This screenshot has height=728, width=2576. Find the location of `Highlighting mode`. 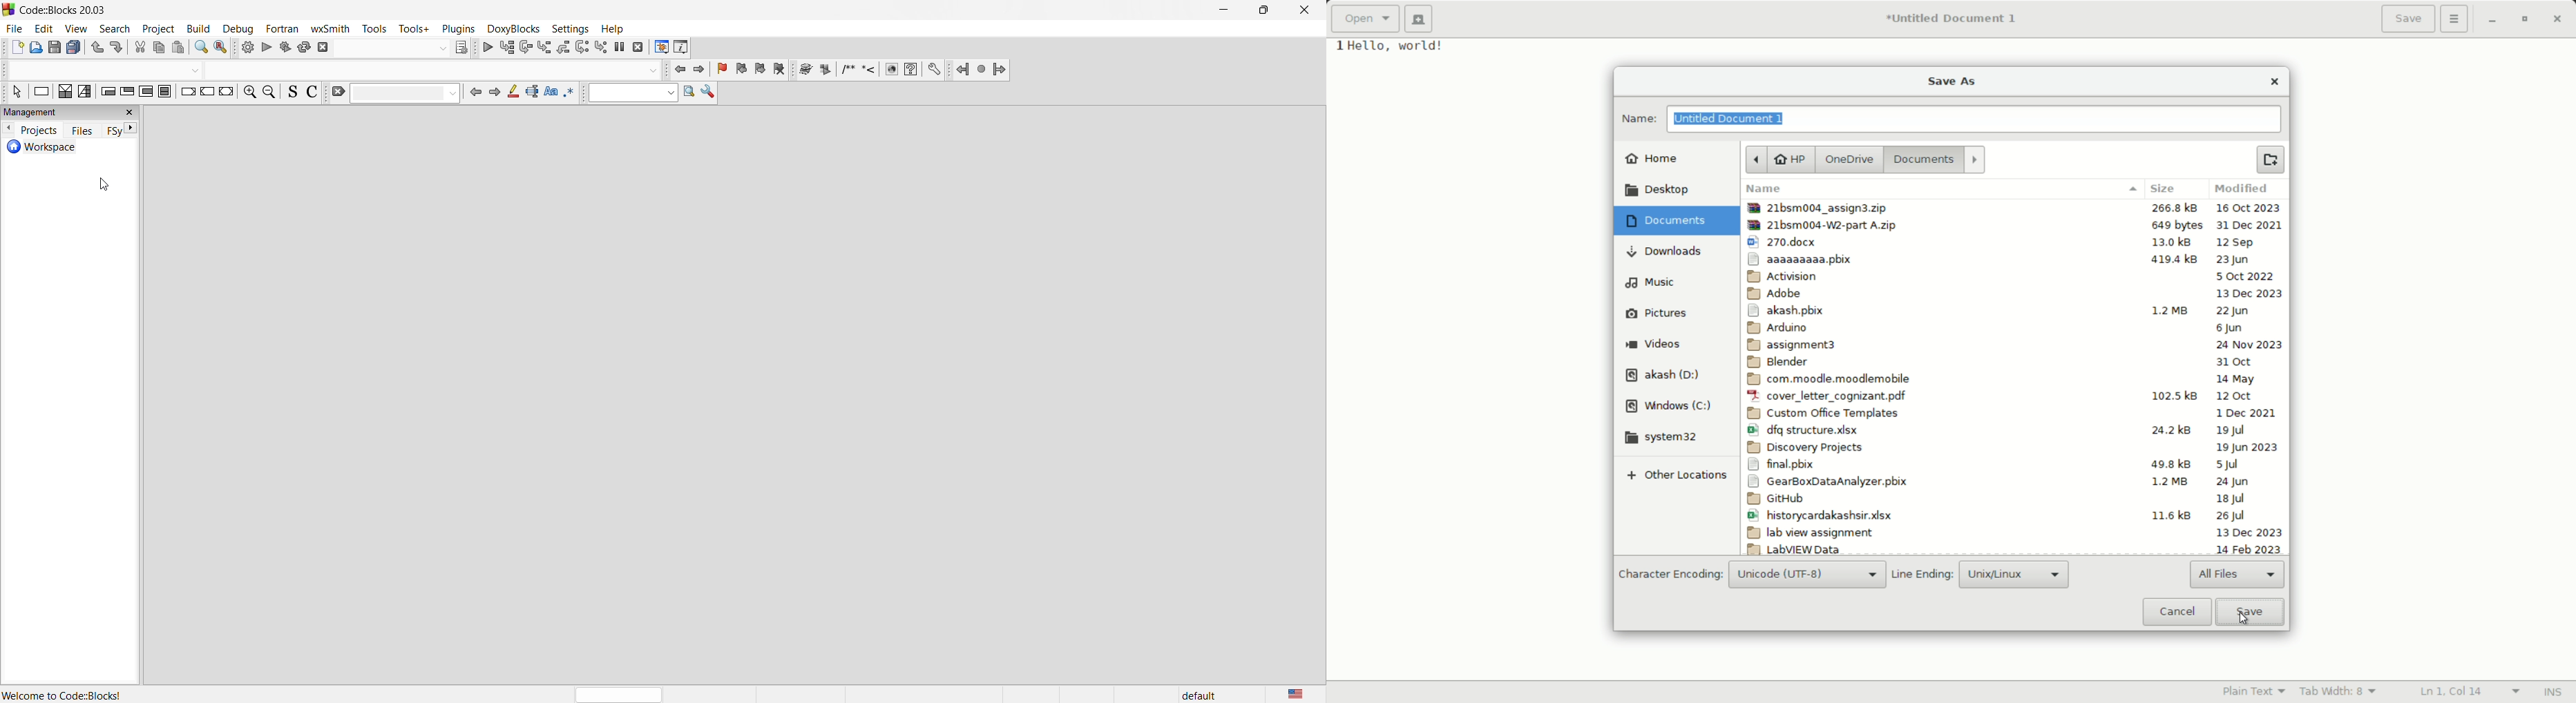

Highlighting mode is located at coordinates (2254, 692).